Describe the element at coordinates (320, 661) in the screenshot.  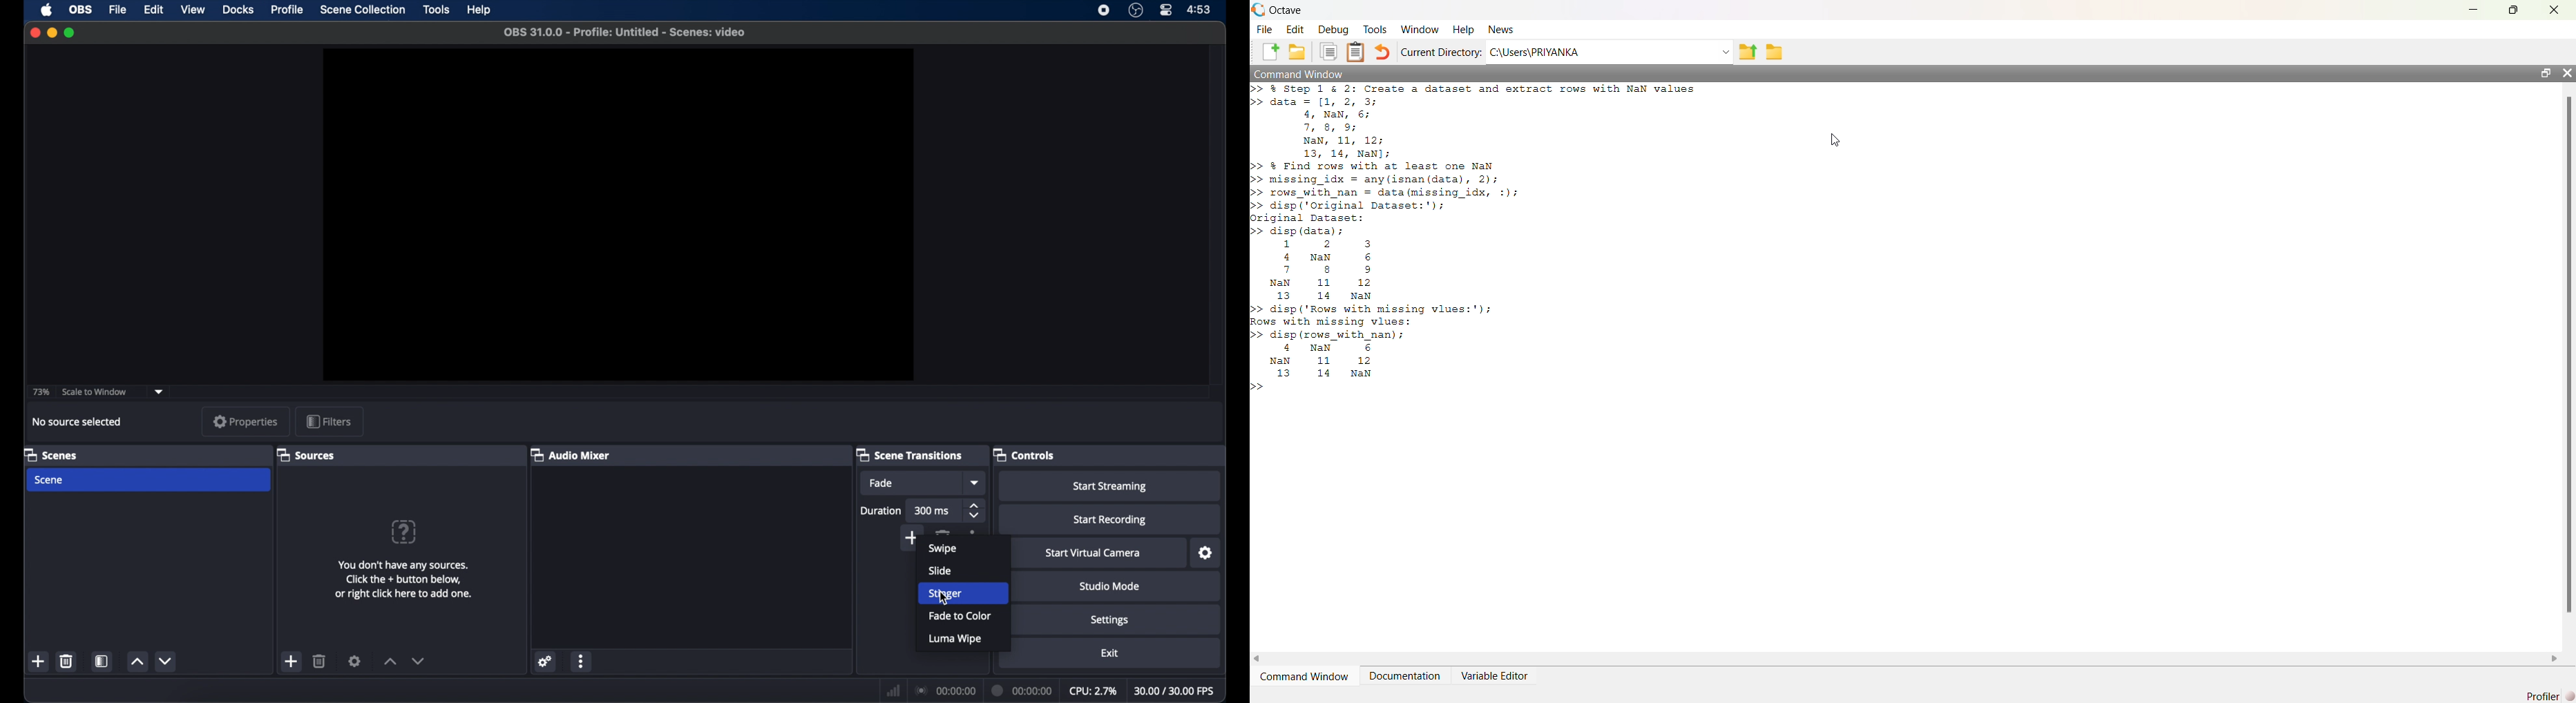
I see `delete` at that location.